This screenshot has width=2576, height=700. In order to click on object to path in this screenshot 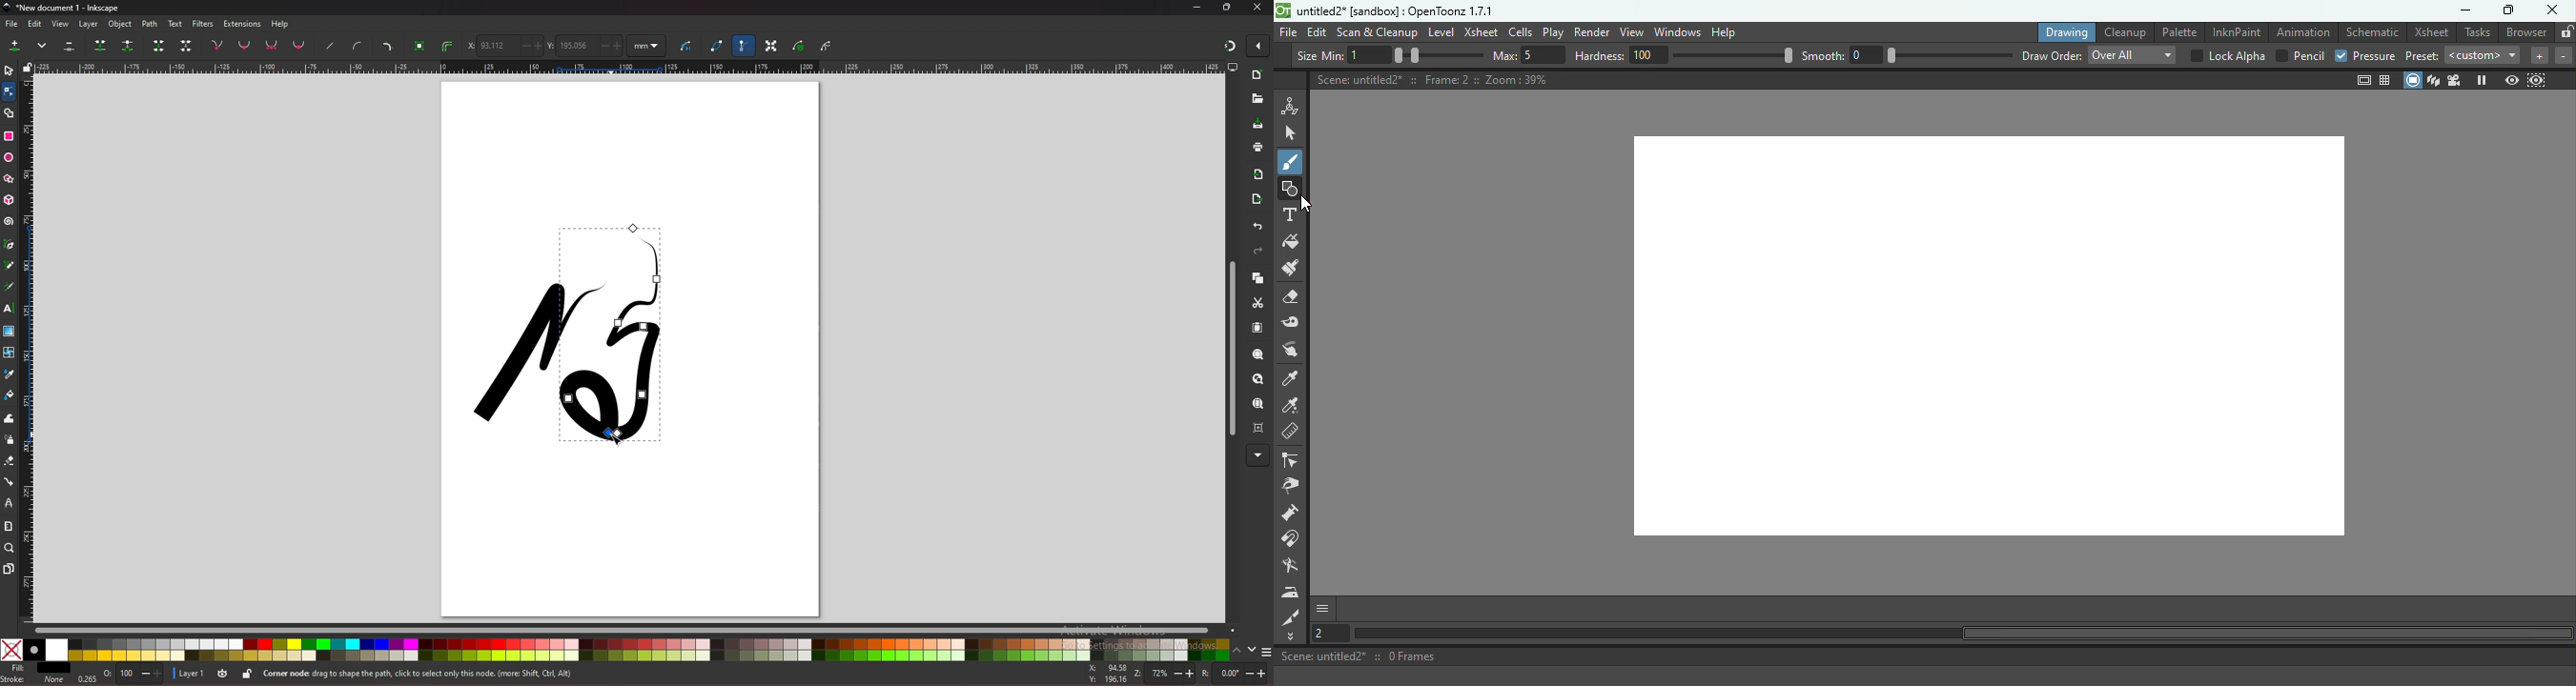, I will do `click(422, 46)`.